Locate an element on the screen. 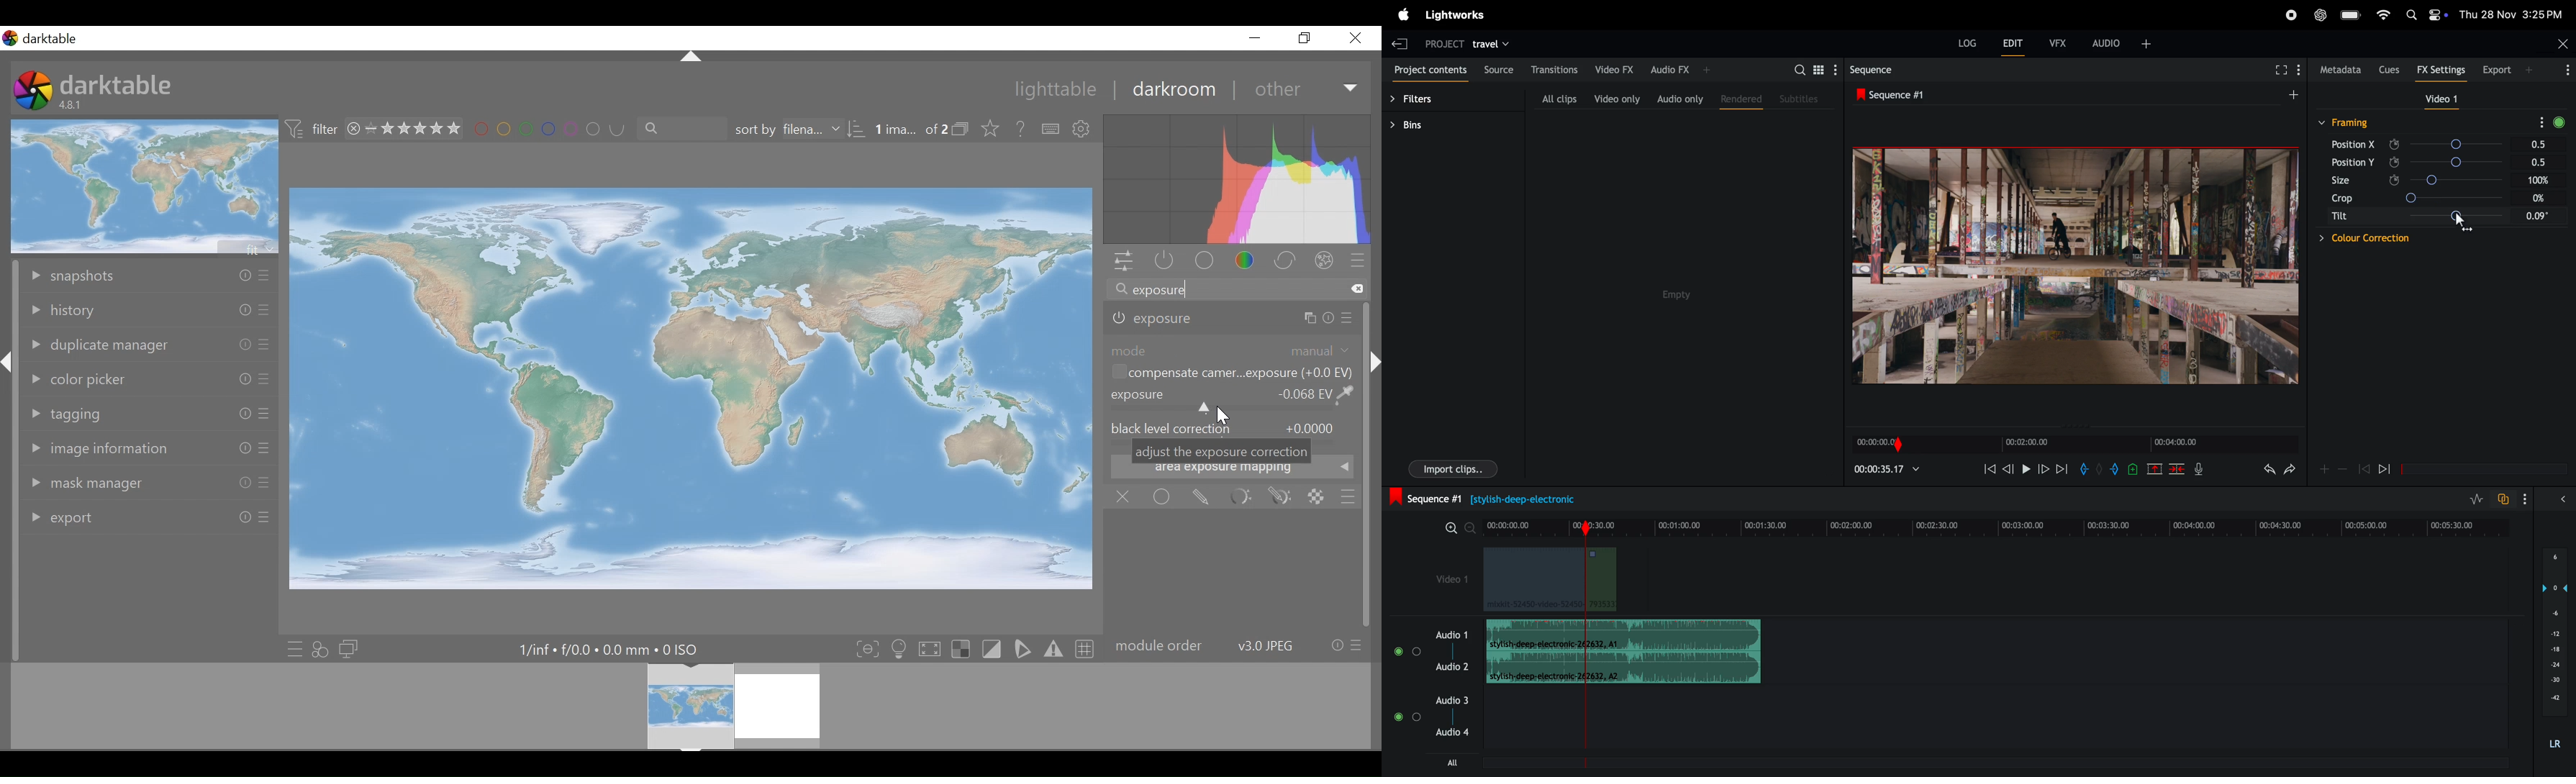 This screenshot has width=2576, height=784. framing is located at coordinates (2354, 123).